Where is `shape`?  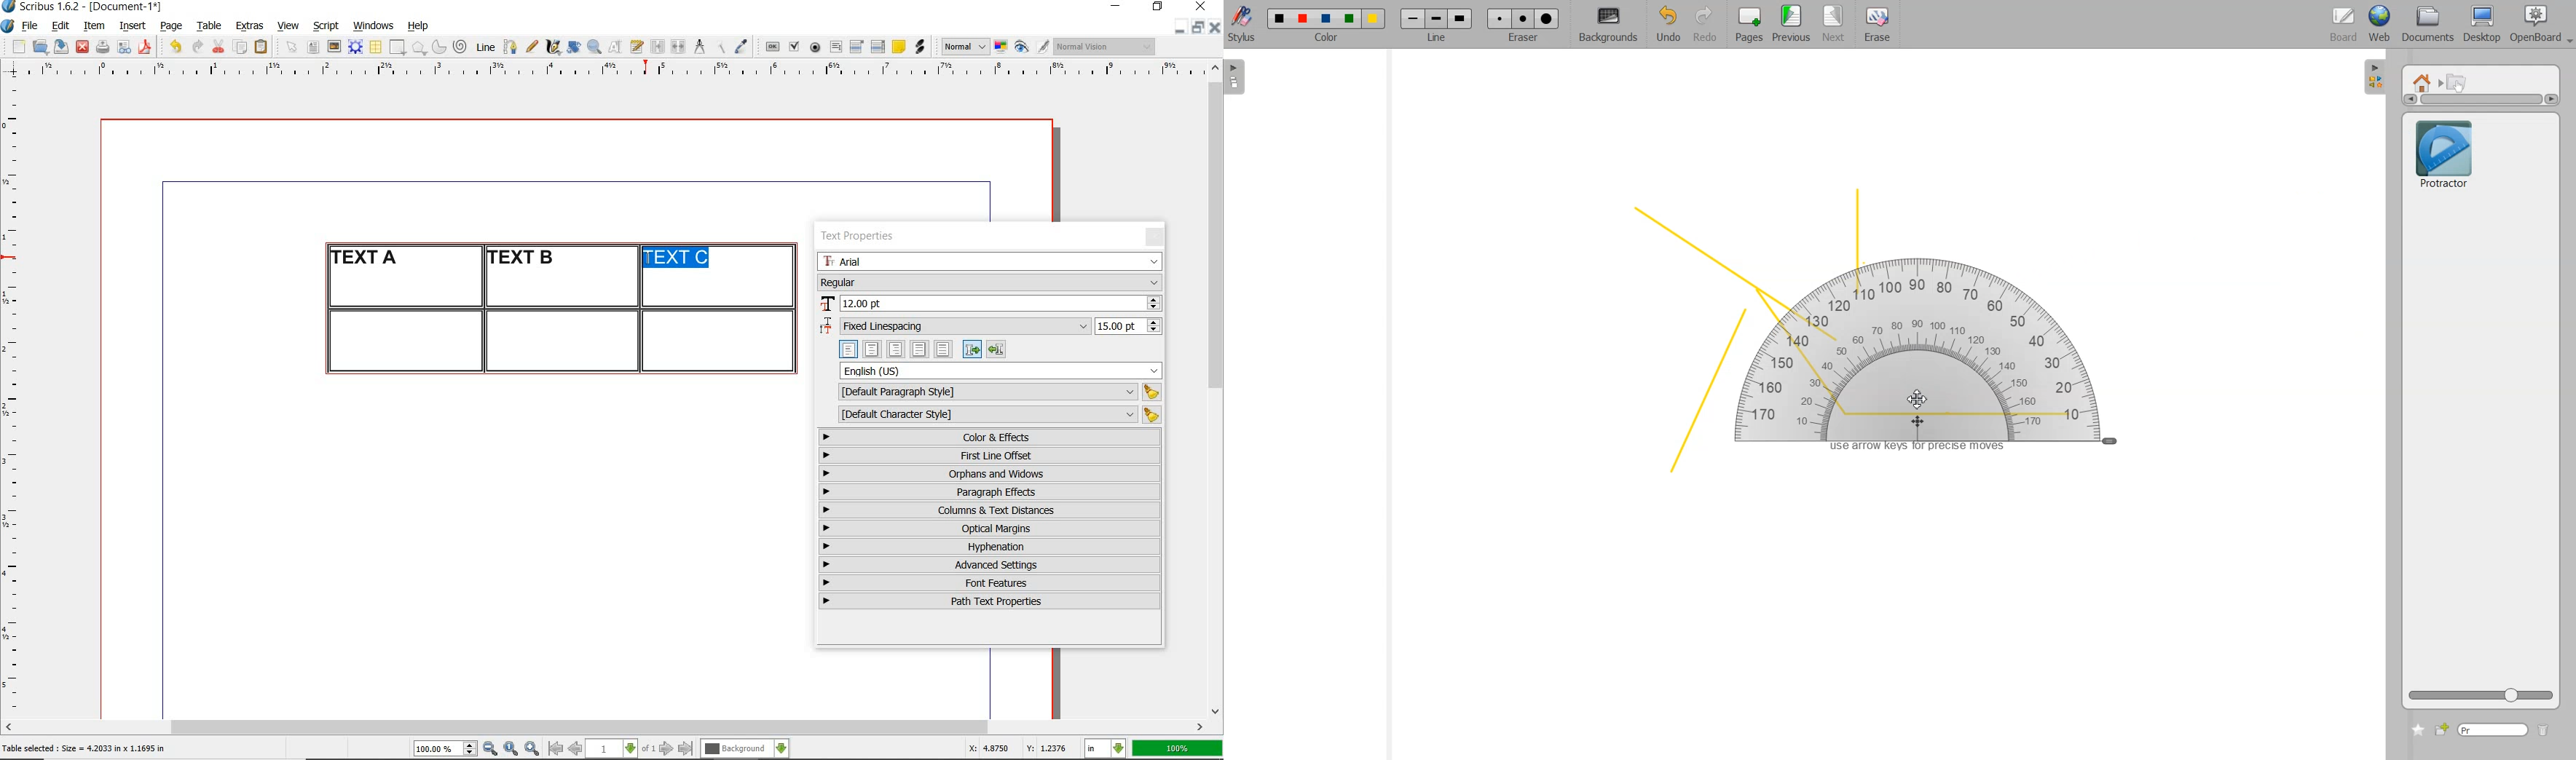
shape is located at coordinates (399, 48).